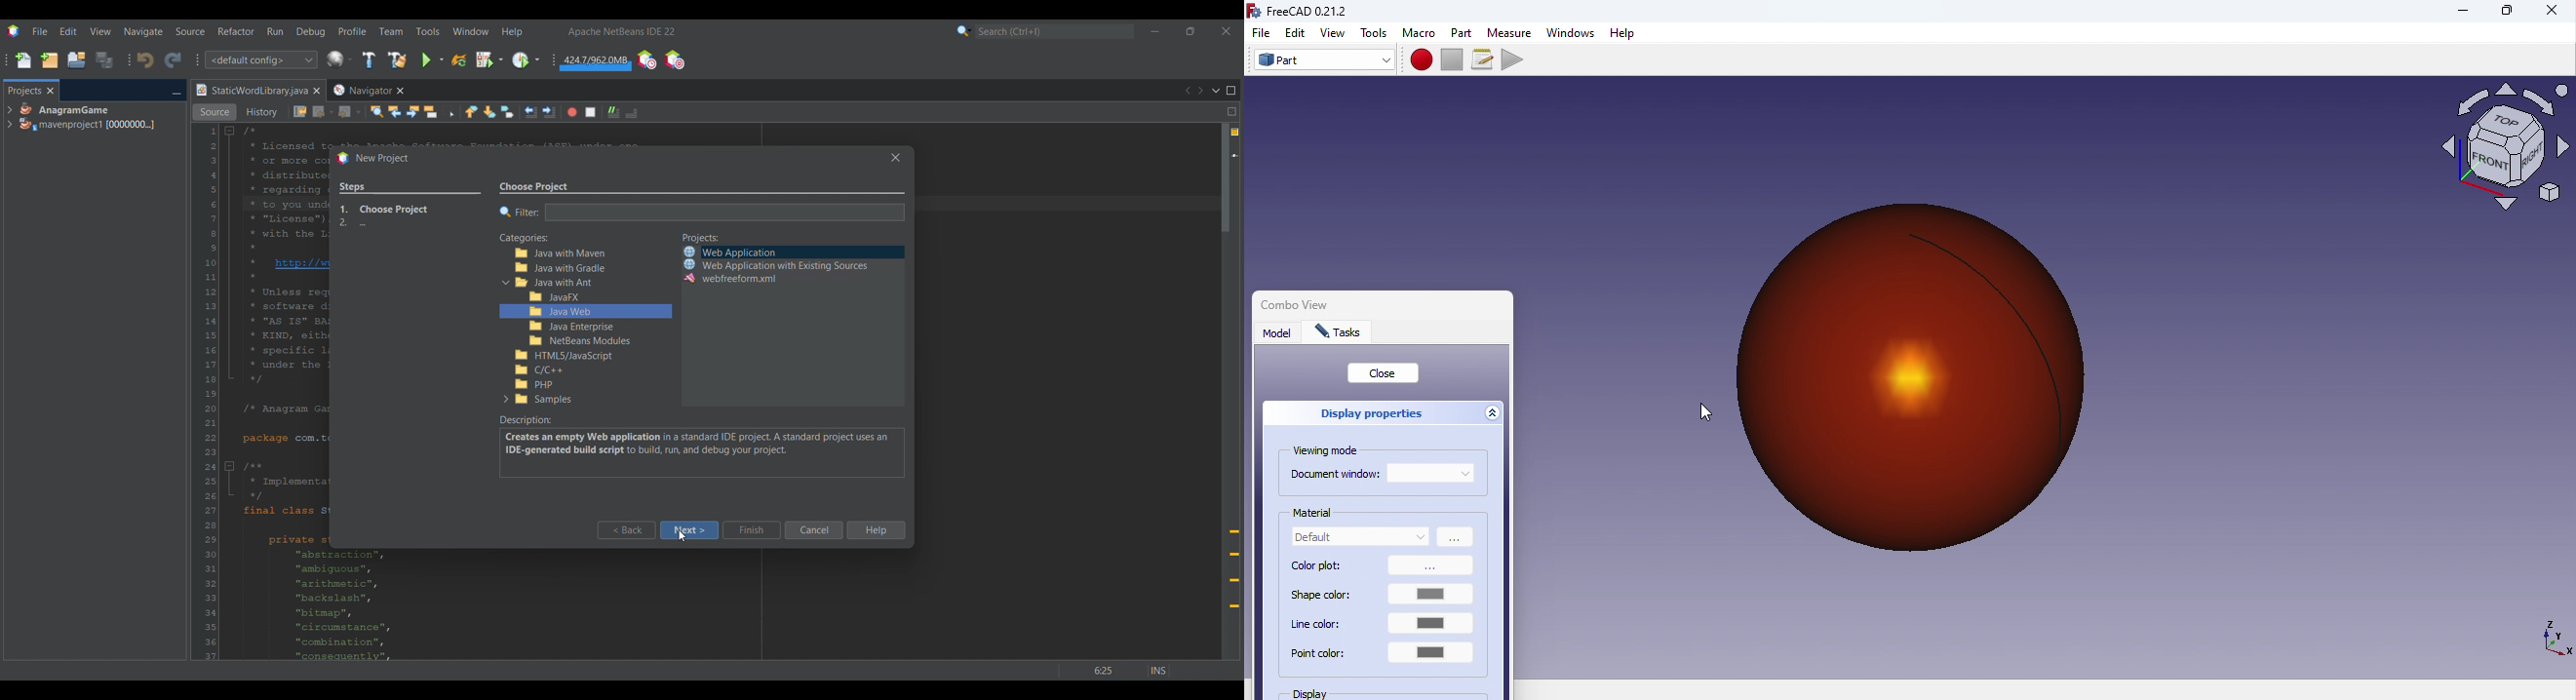 The image size is (2576, 700). I want to click on Macro recording, so click(1423, 59).